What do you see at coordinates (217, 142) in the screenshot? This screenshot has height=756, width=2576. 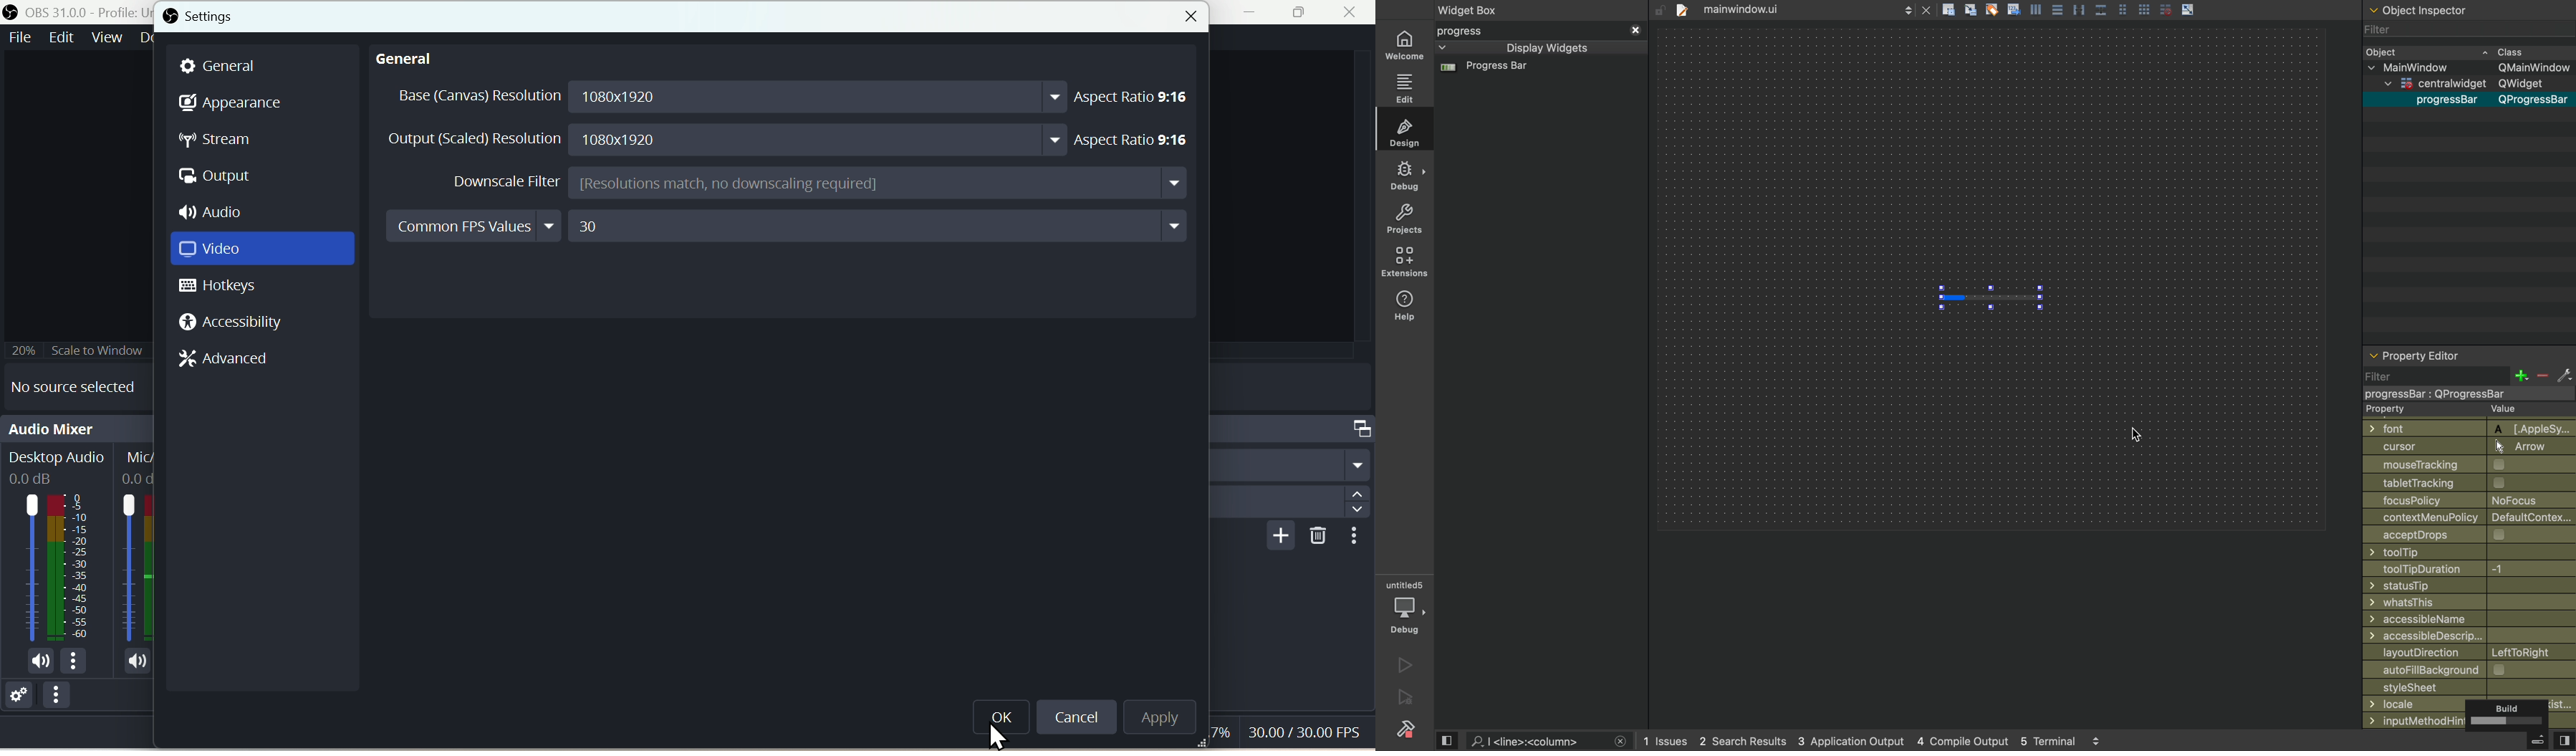 I see `Stream` at bounding box center [217, 142].